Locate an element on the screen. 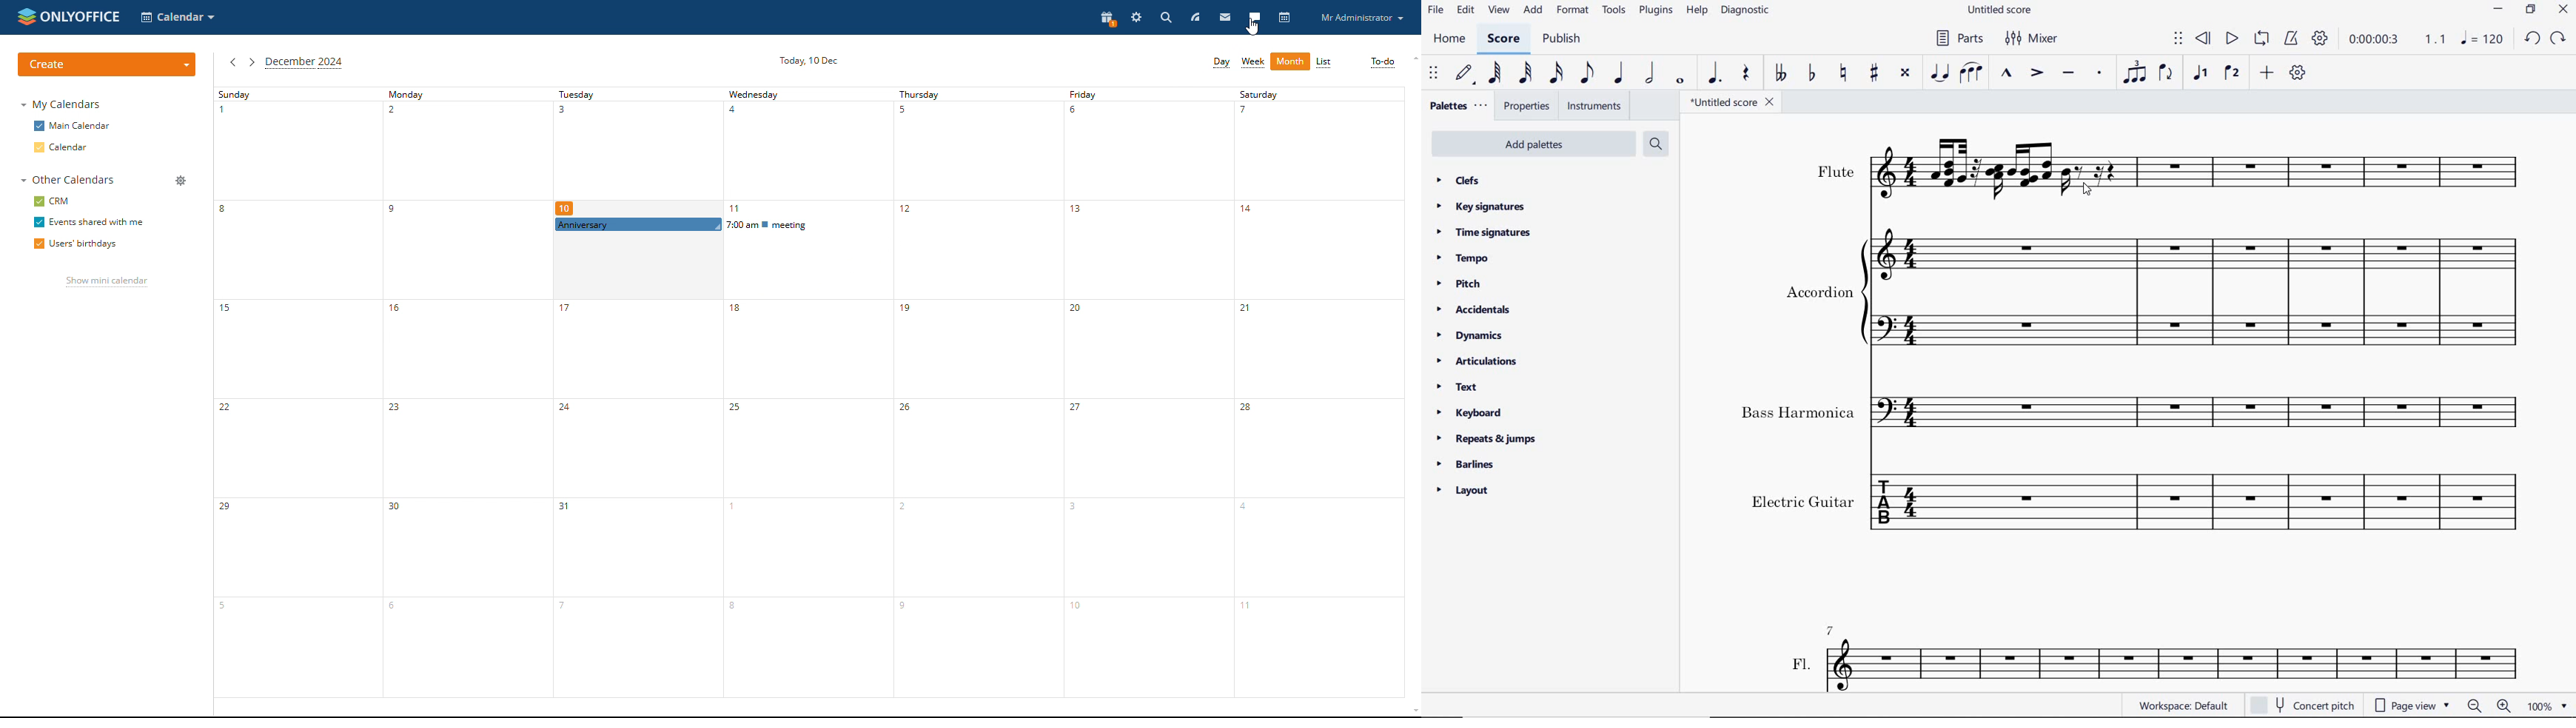 This screenshot has width=2576, height=728. accent is located at coordinates (2037, 74).